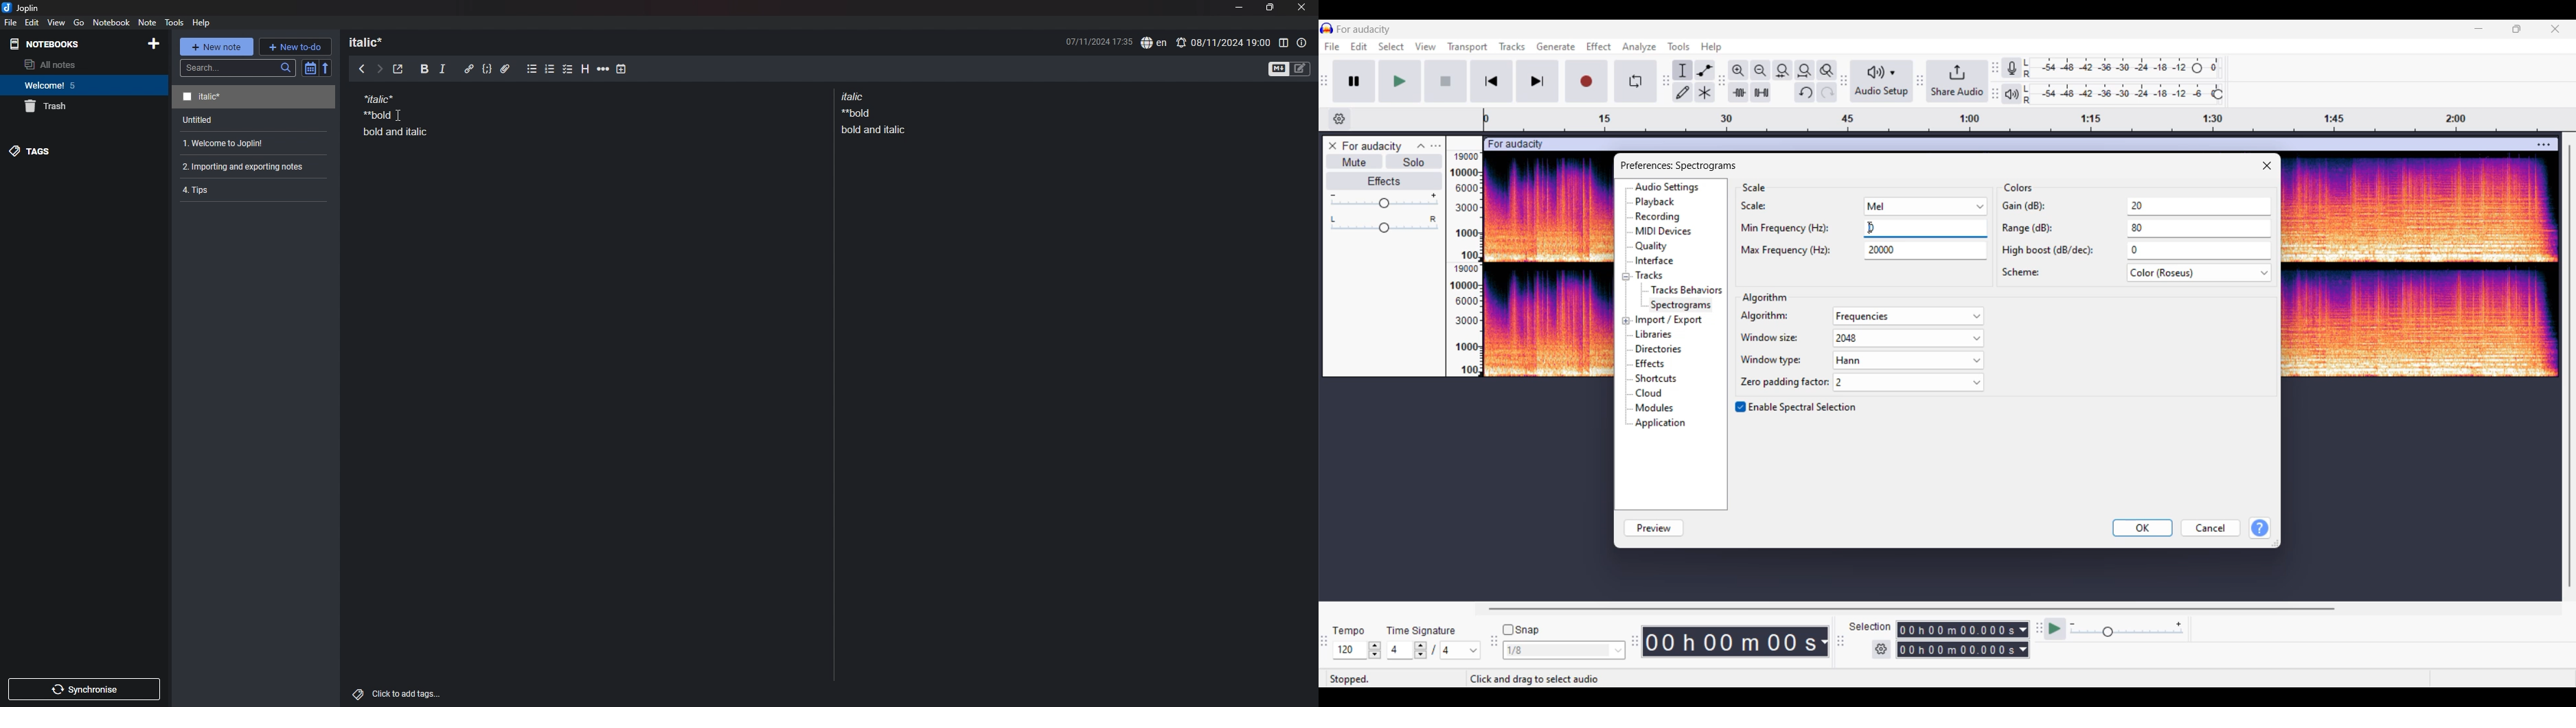 The height and width of the screenshot is (728, 2576). I want to click on Tracks menu, so click(1512, 46).